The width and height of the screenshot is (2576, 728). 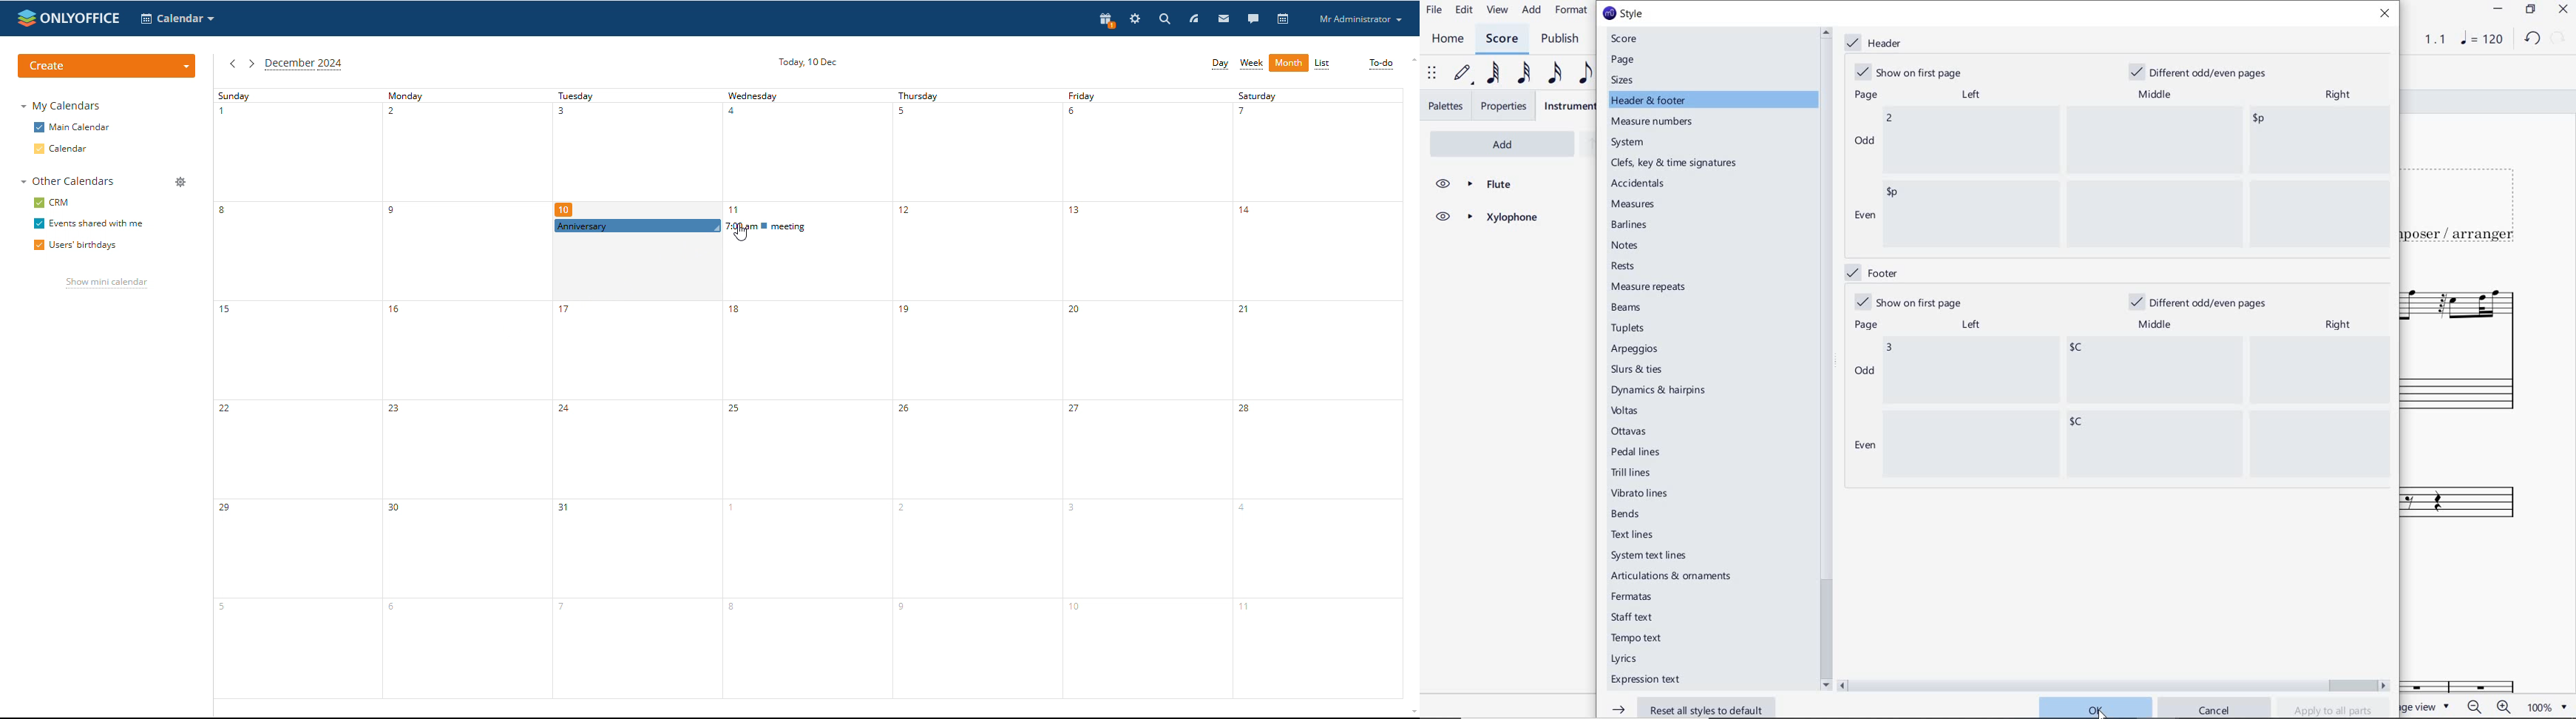 I want to click on PROPERTIES, so click(x=1505, y=106).